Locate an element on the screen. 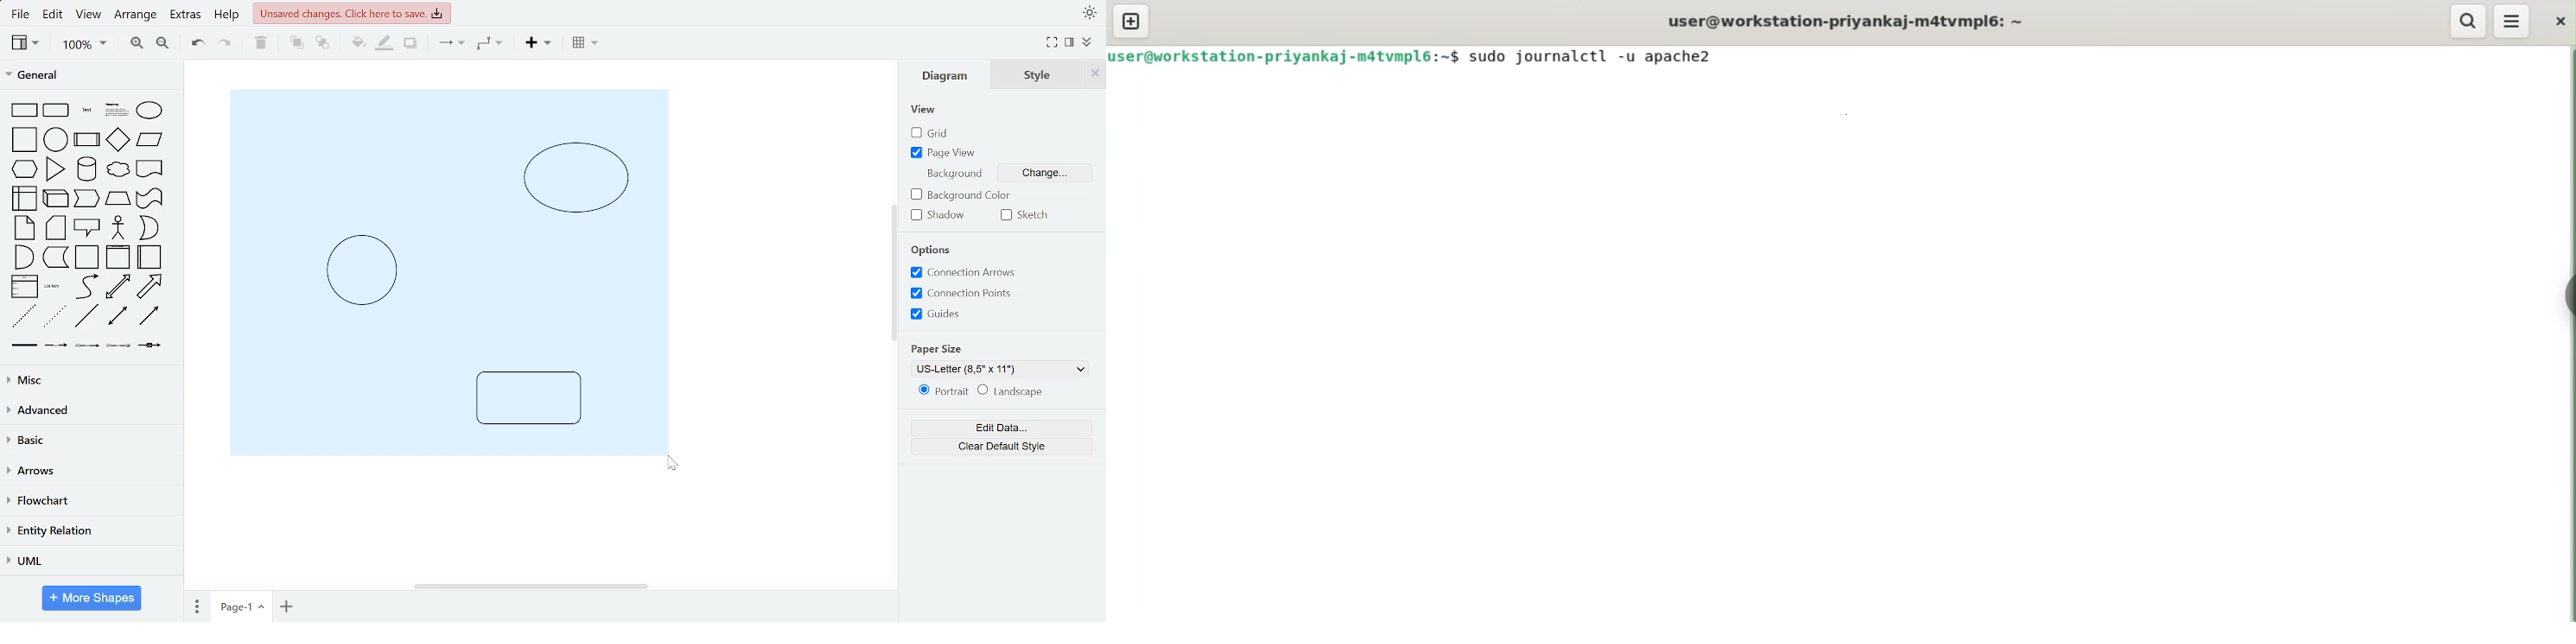  hexagon is located at coordinates (25, 168).